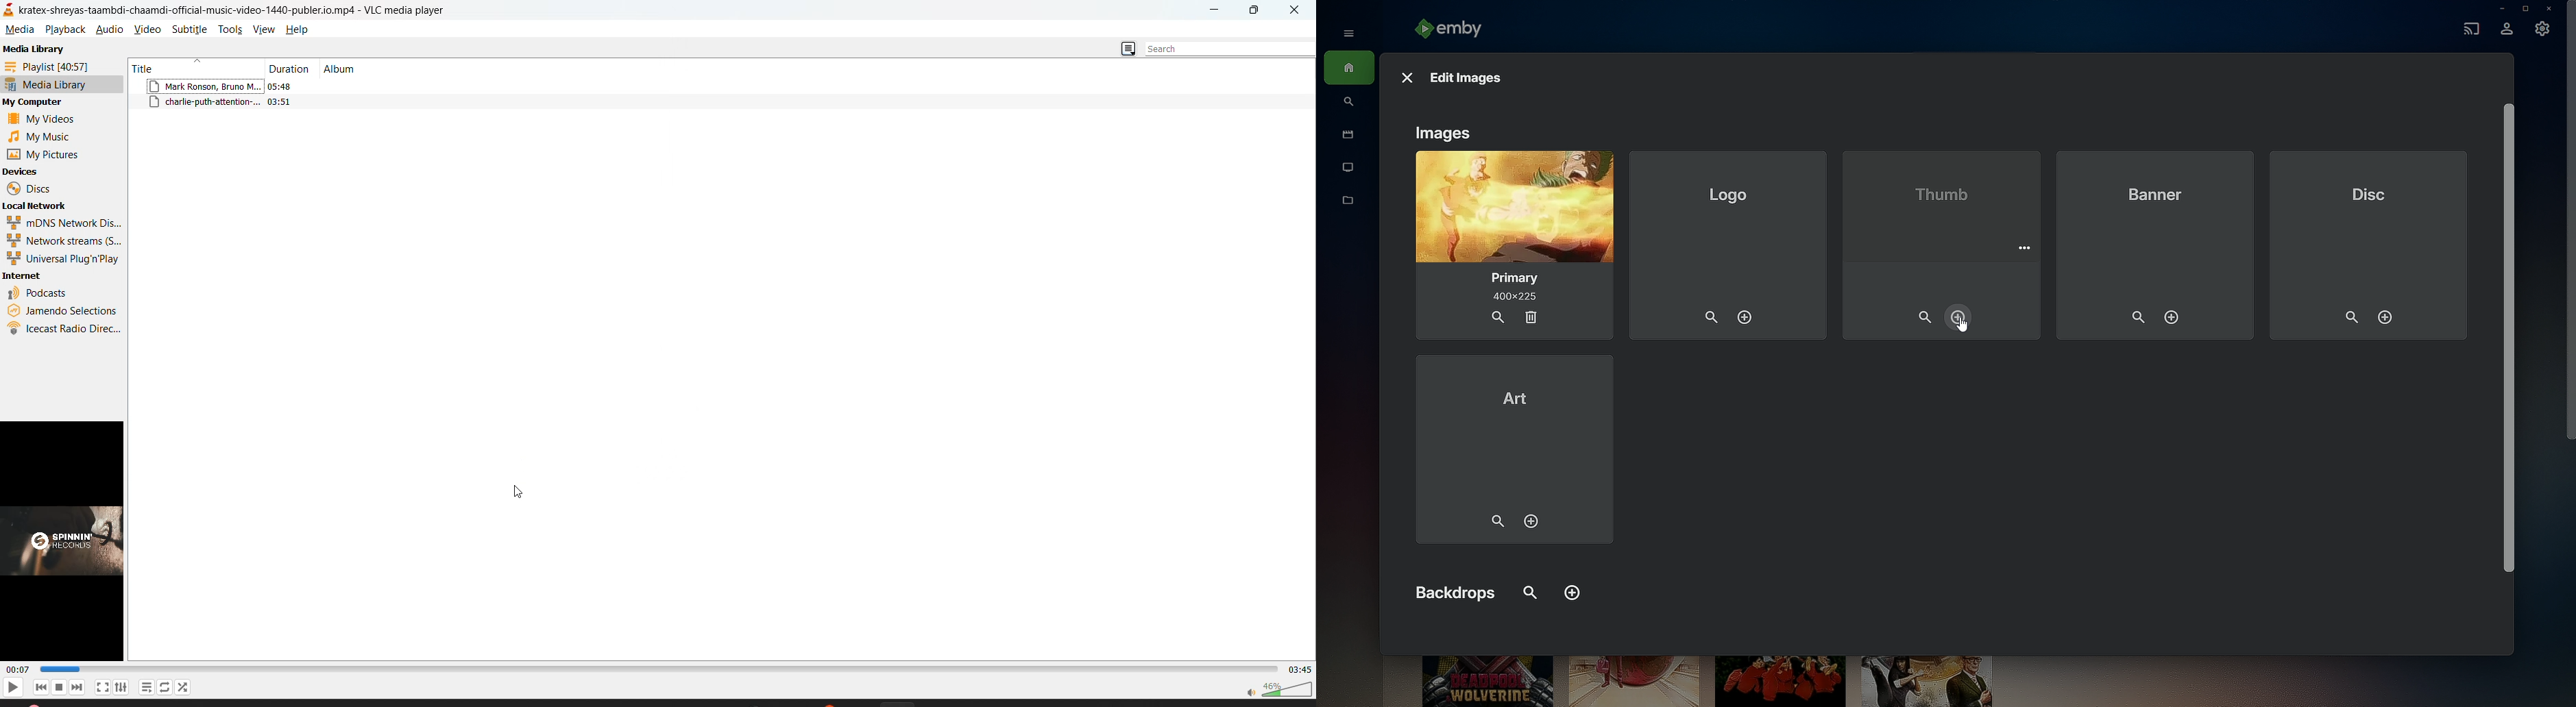 The image size is (2576, 728). What do you see at coordinates (1445, 134) in the screenshot?
I see `Images` at bounding box center [1445, 134].